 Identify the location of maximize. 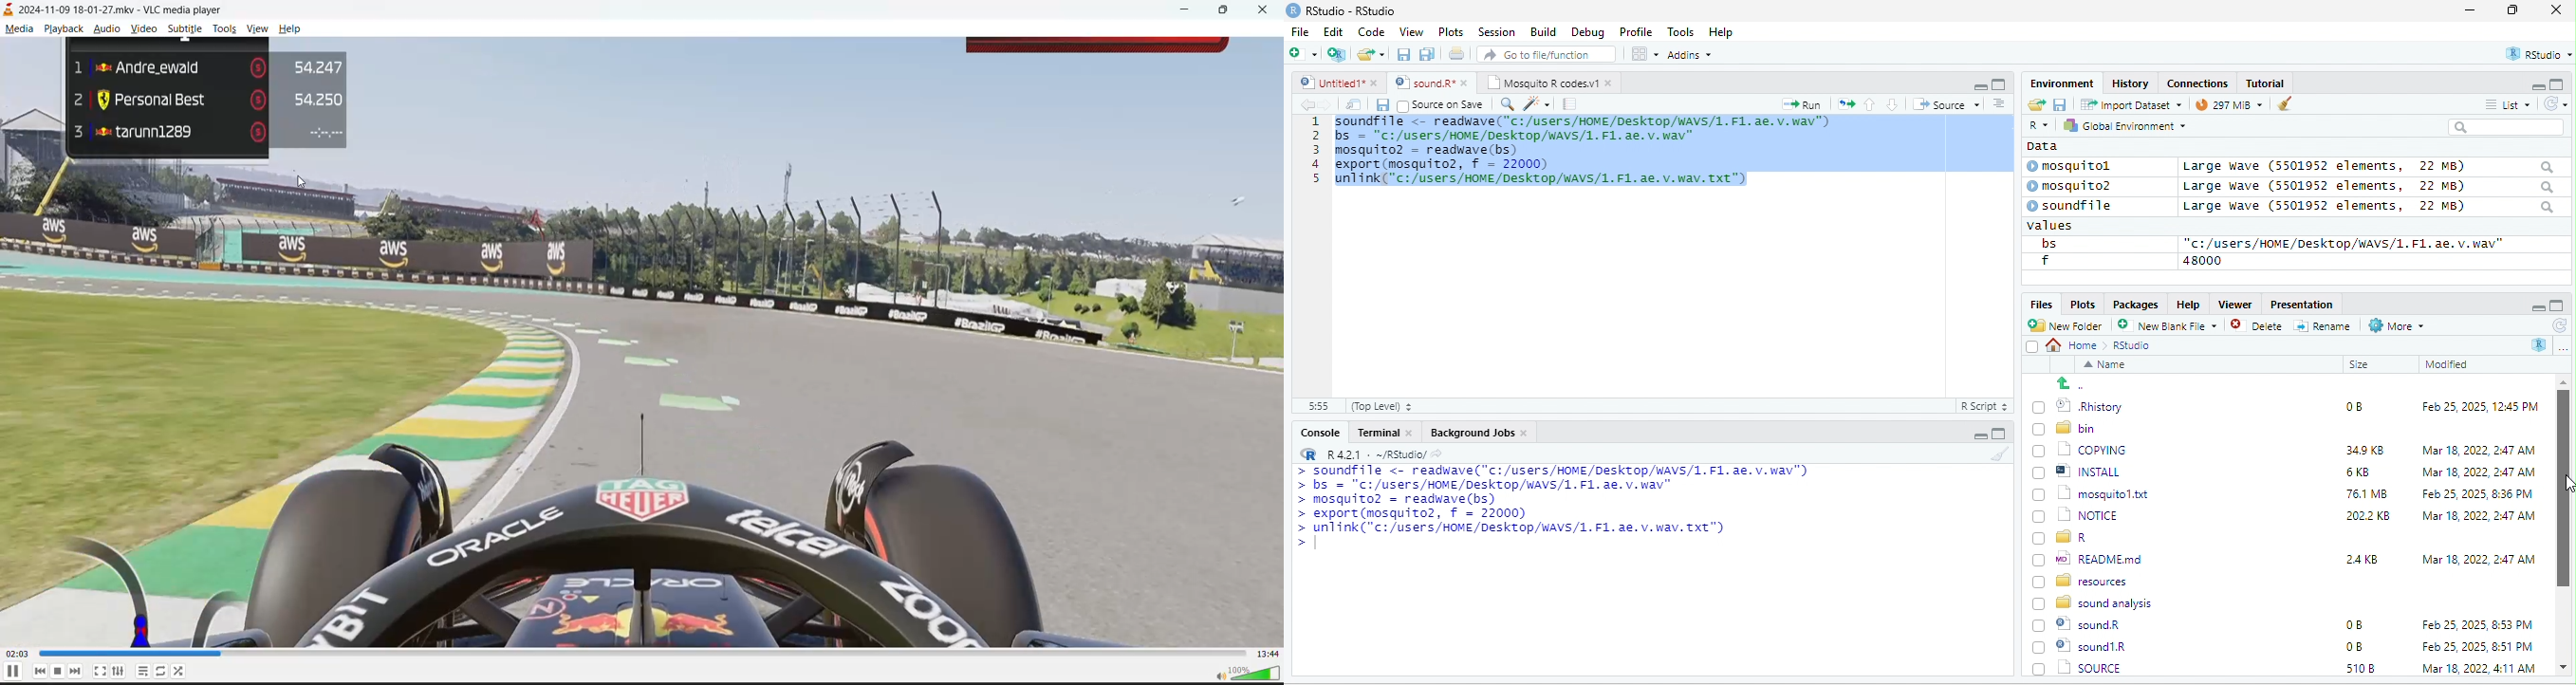
(2559, 83).